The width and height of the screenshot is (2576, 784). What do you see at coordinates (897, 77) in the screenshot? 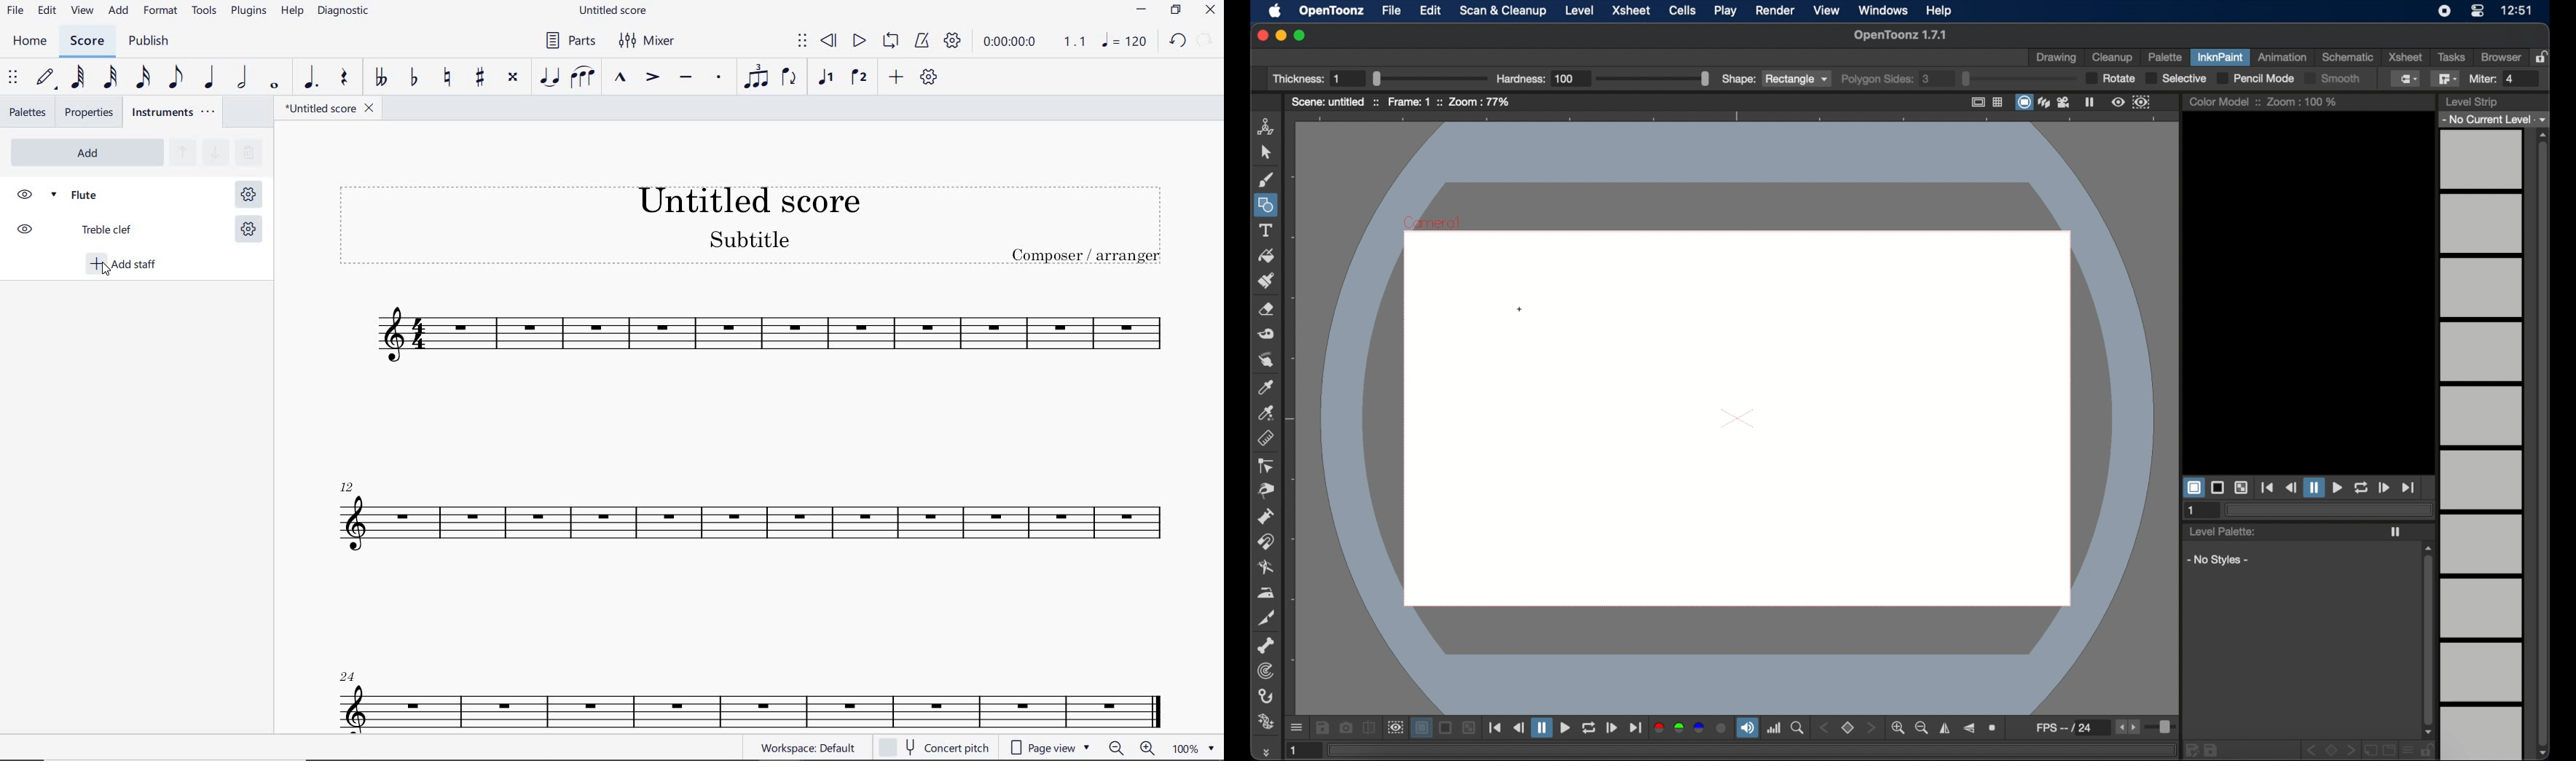
I see `ADD` at bounding box center [897, 77].